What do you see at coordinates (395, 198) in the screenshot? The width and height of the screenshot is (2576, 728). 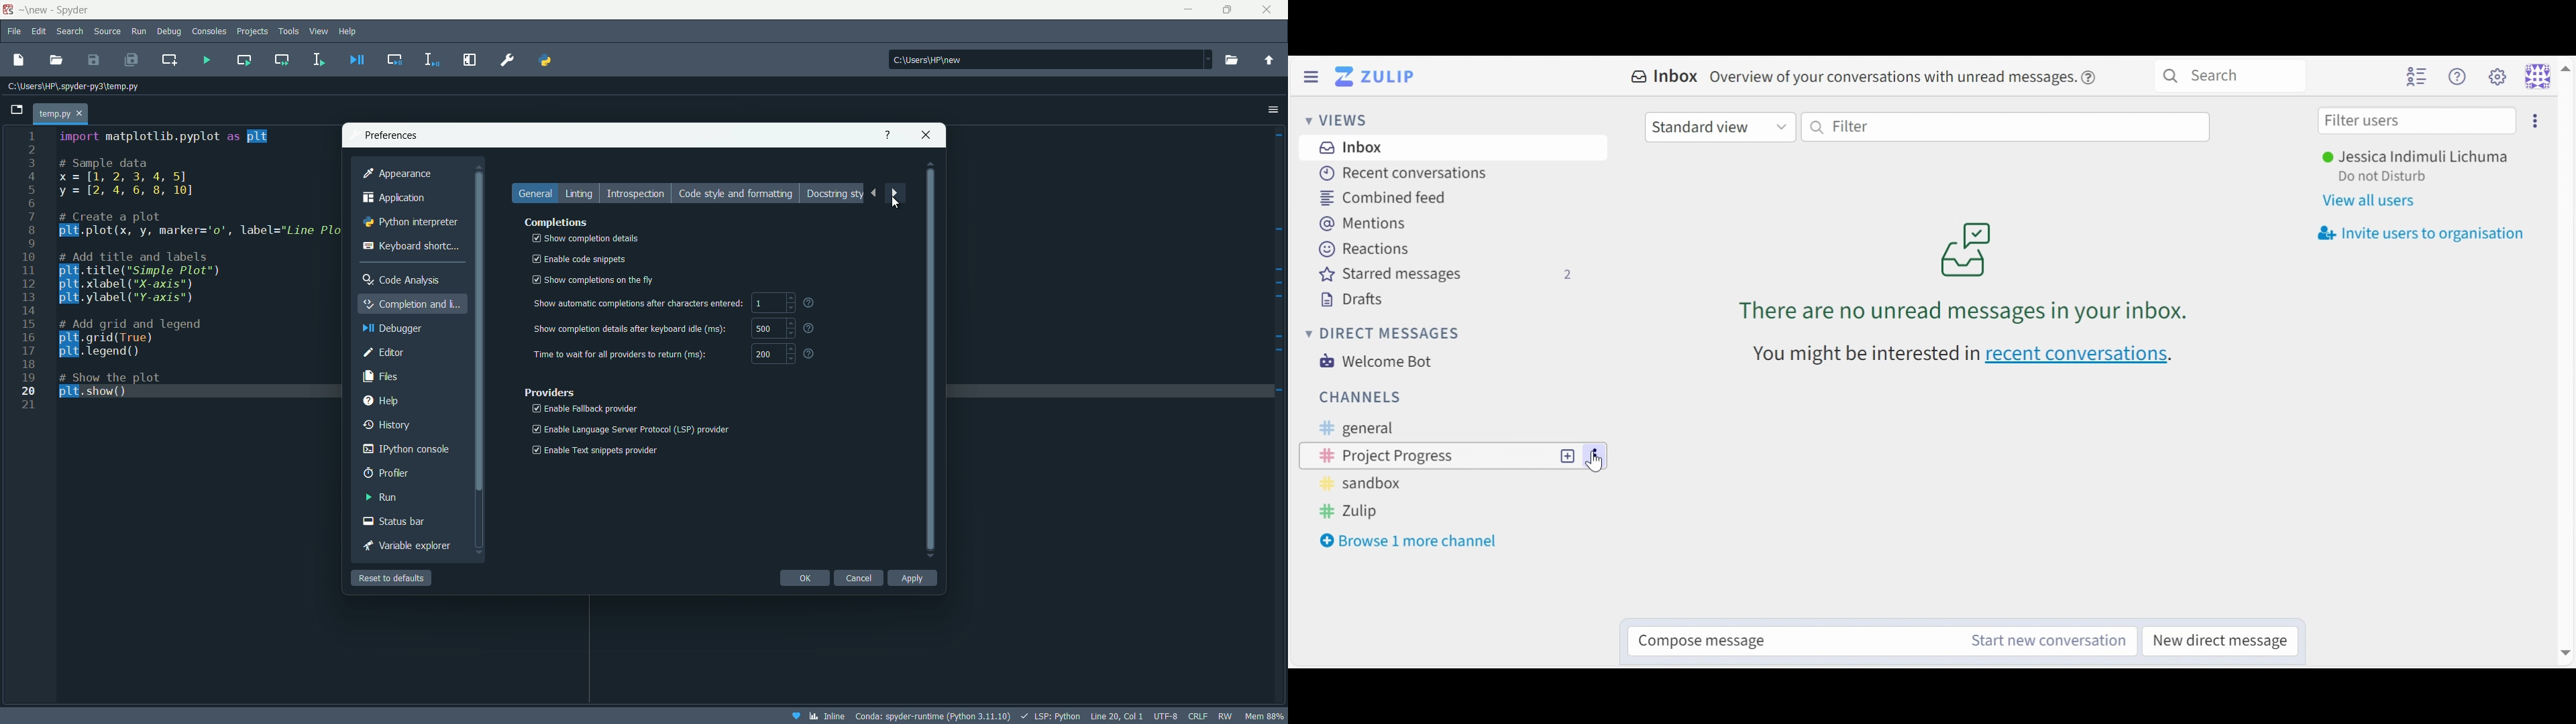 I see `application` at bounding box center [395, 198].